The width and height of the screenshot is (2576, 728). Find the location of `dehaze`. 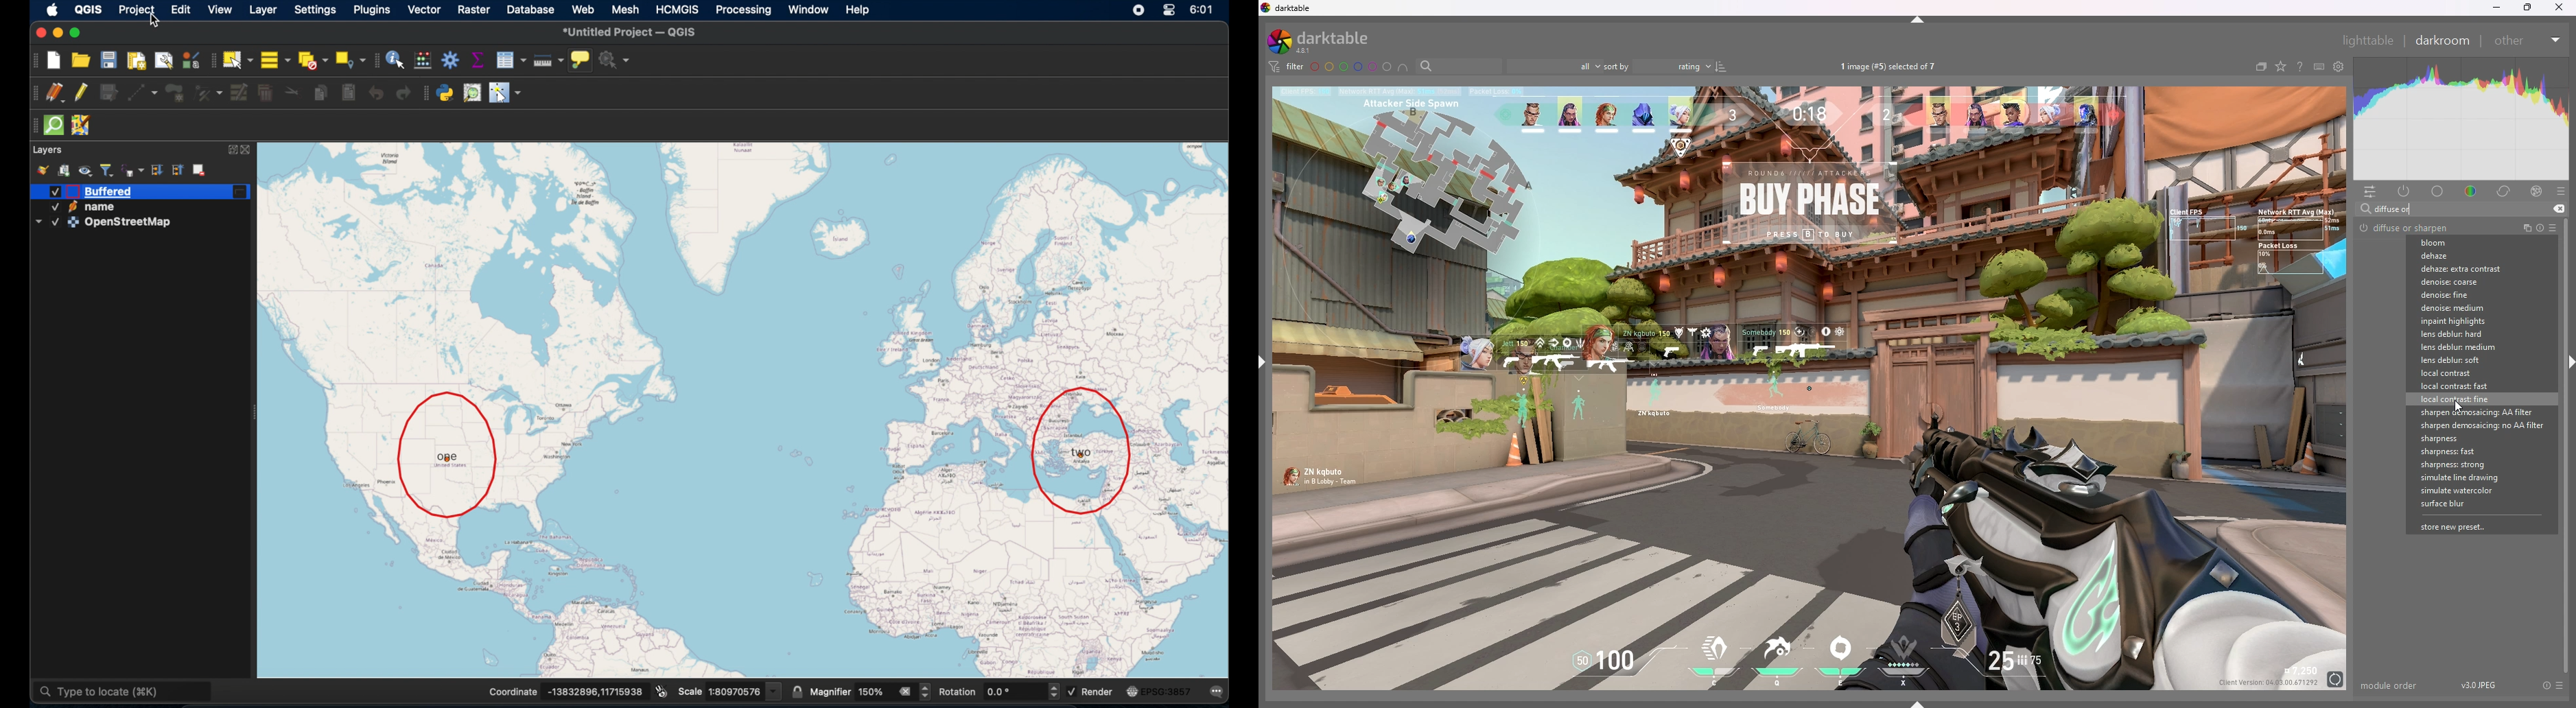

dehaze is located at coordinates (2456, 255).